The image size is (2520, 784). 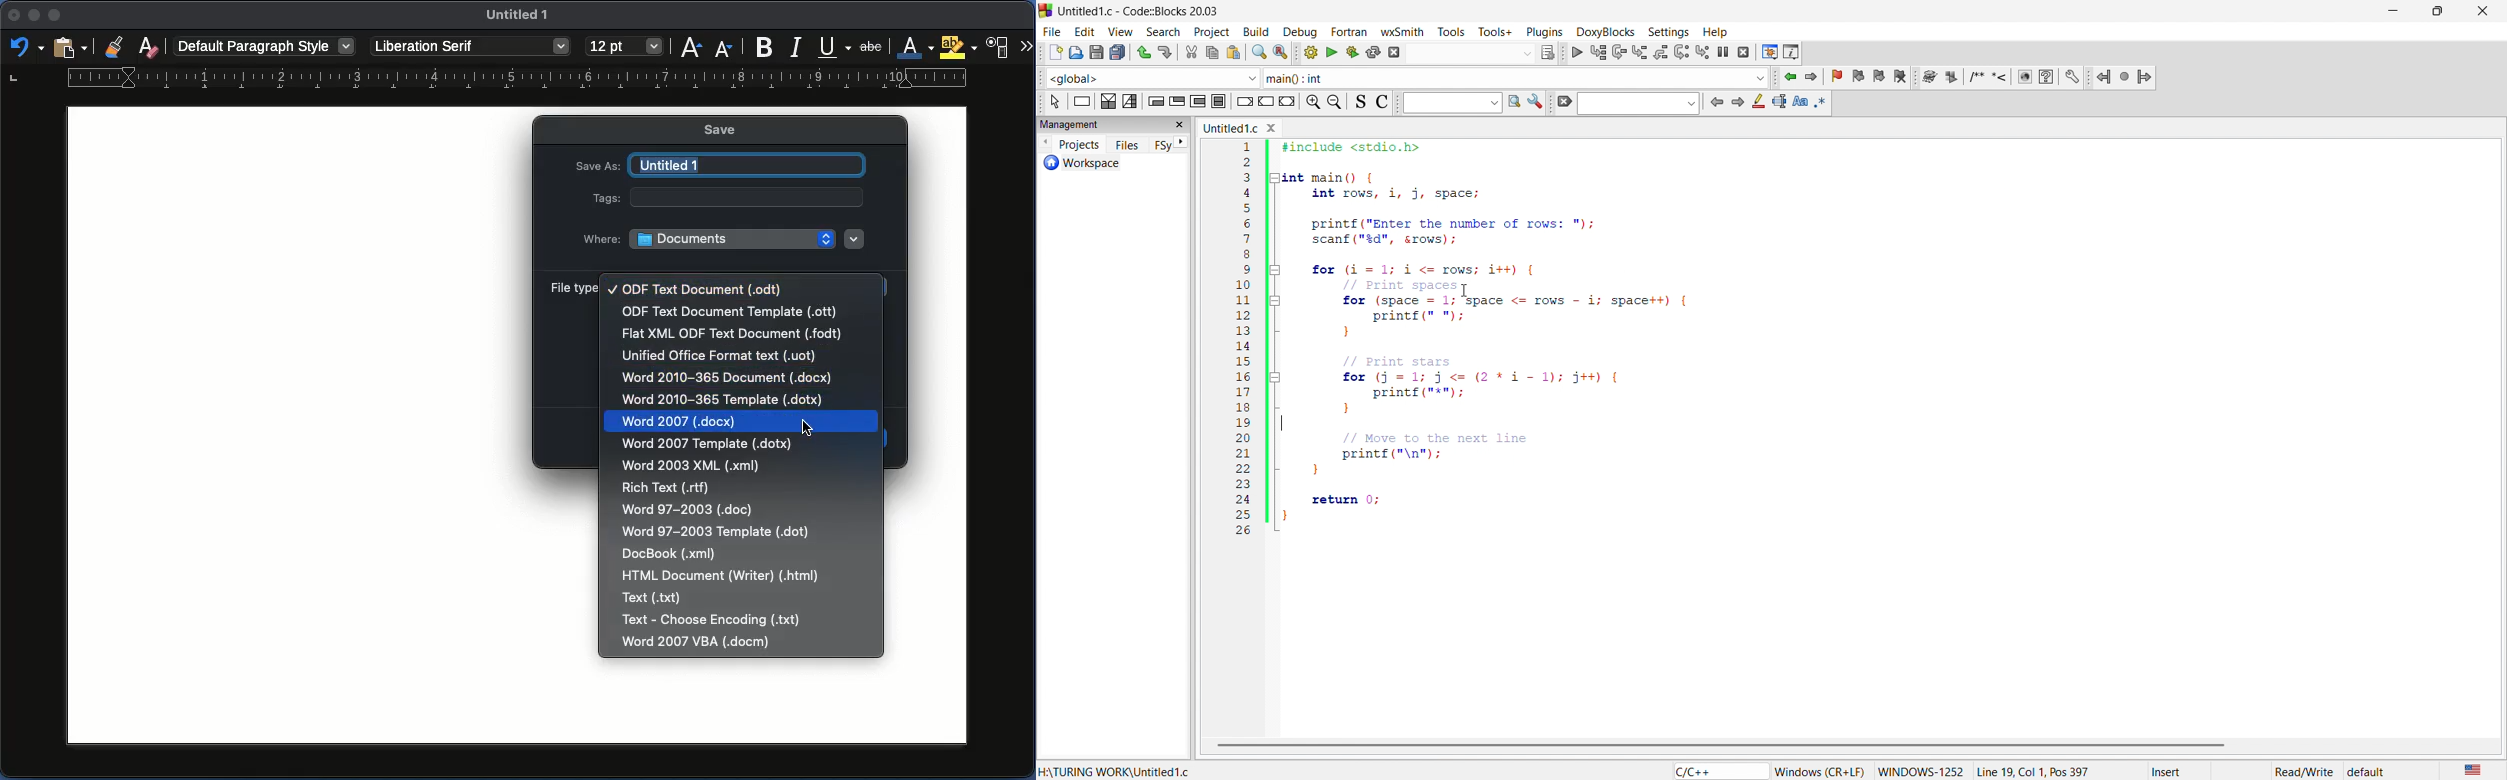 I want to click on cut, so click(x=1192, y=53).